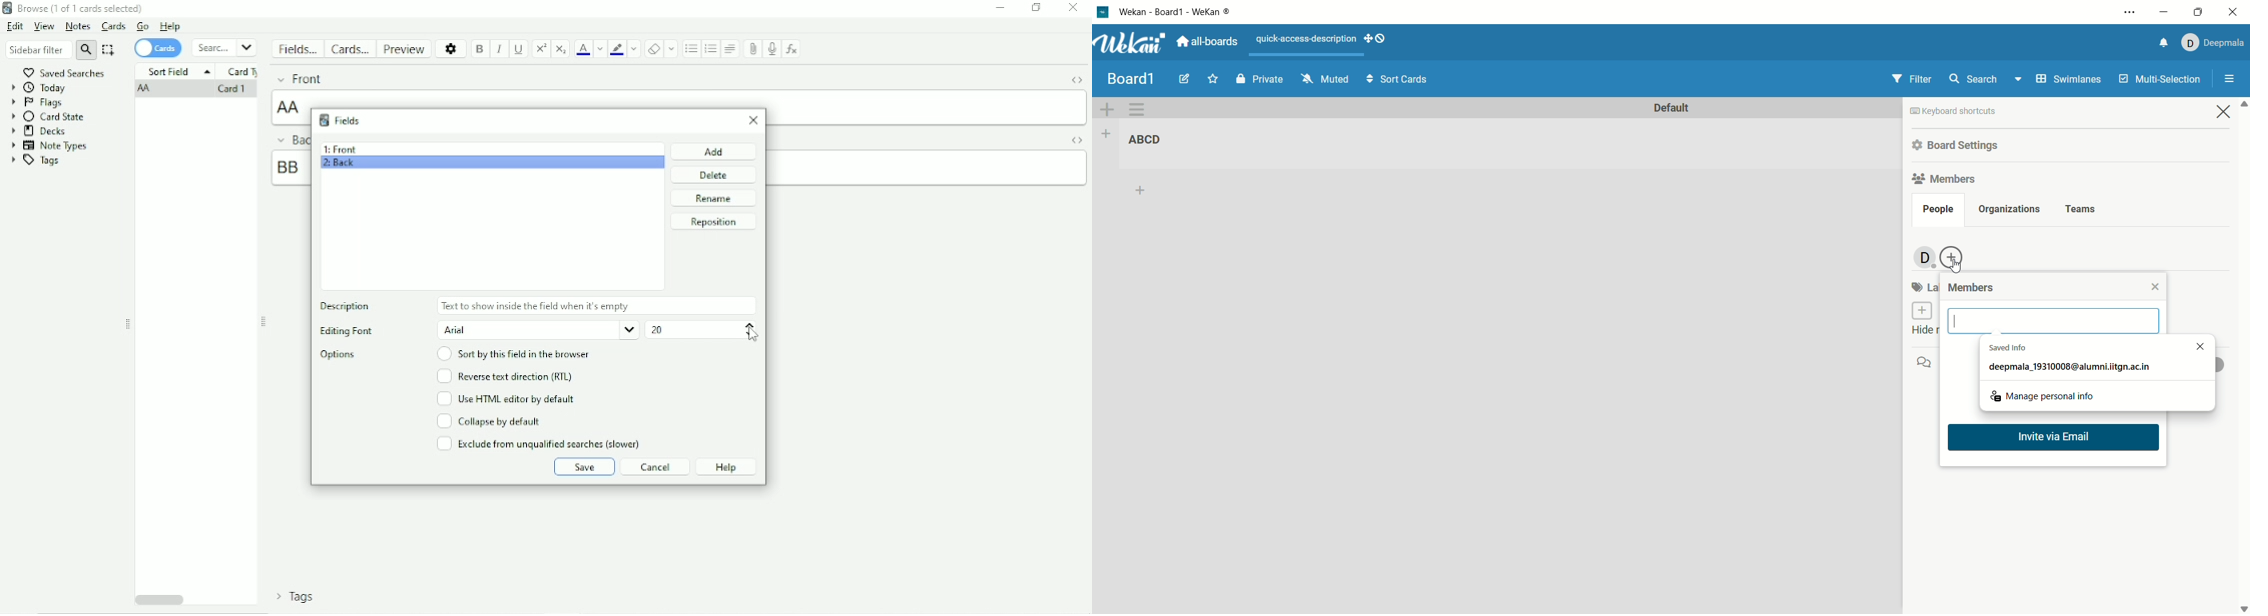  Describe the element at coordinates (656, 330) in the screenshot. I see `20` at that location.